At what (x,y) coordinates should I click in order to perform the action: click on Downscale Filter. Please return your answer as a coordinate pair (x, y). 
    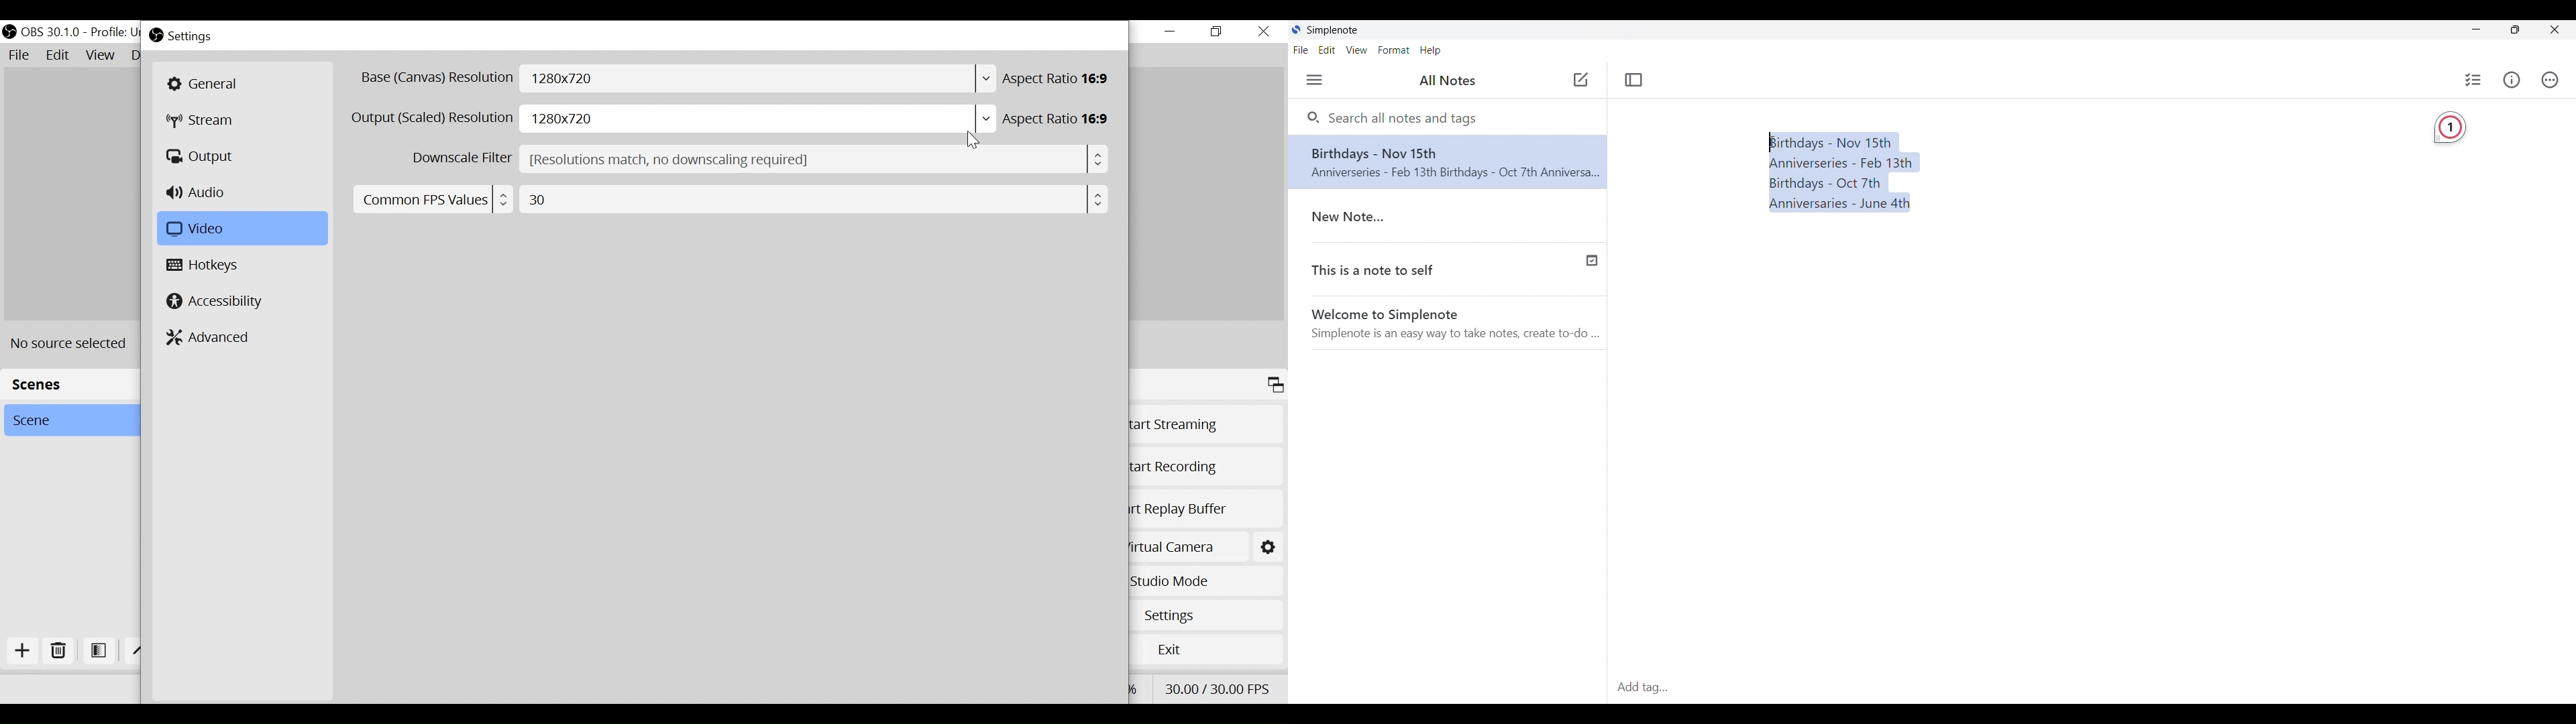
    Looking at the image, I should click on (460, 158).